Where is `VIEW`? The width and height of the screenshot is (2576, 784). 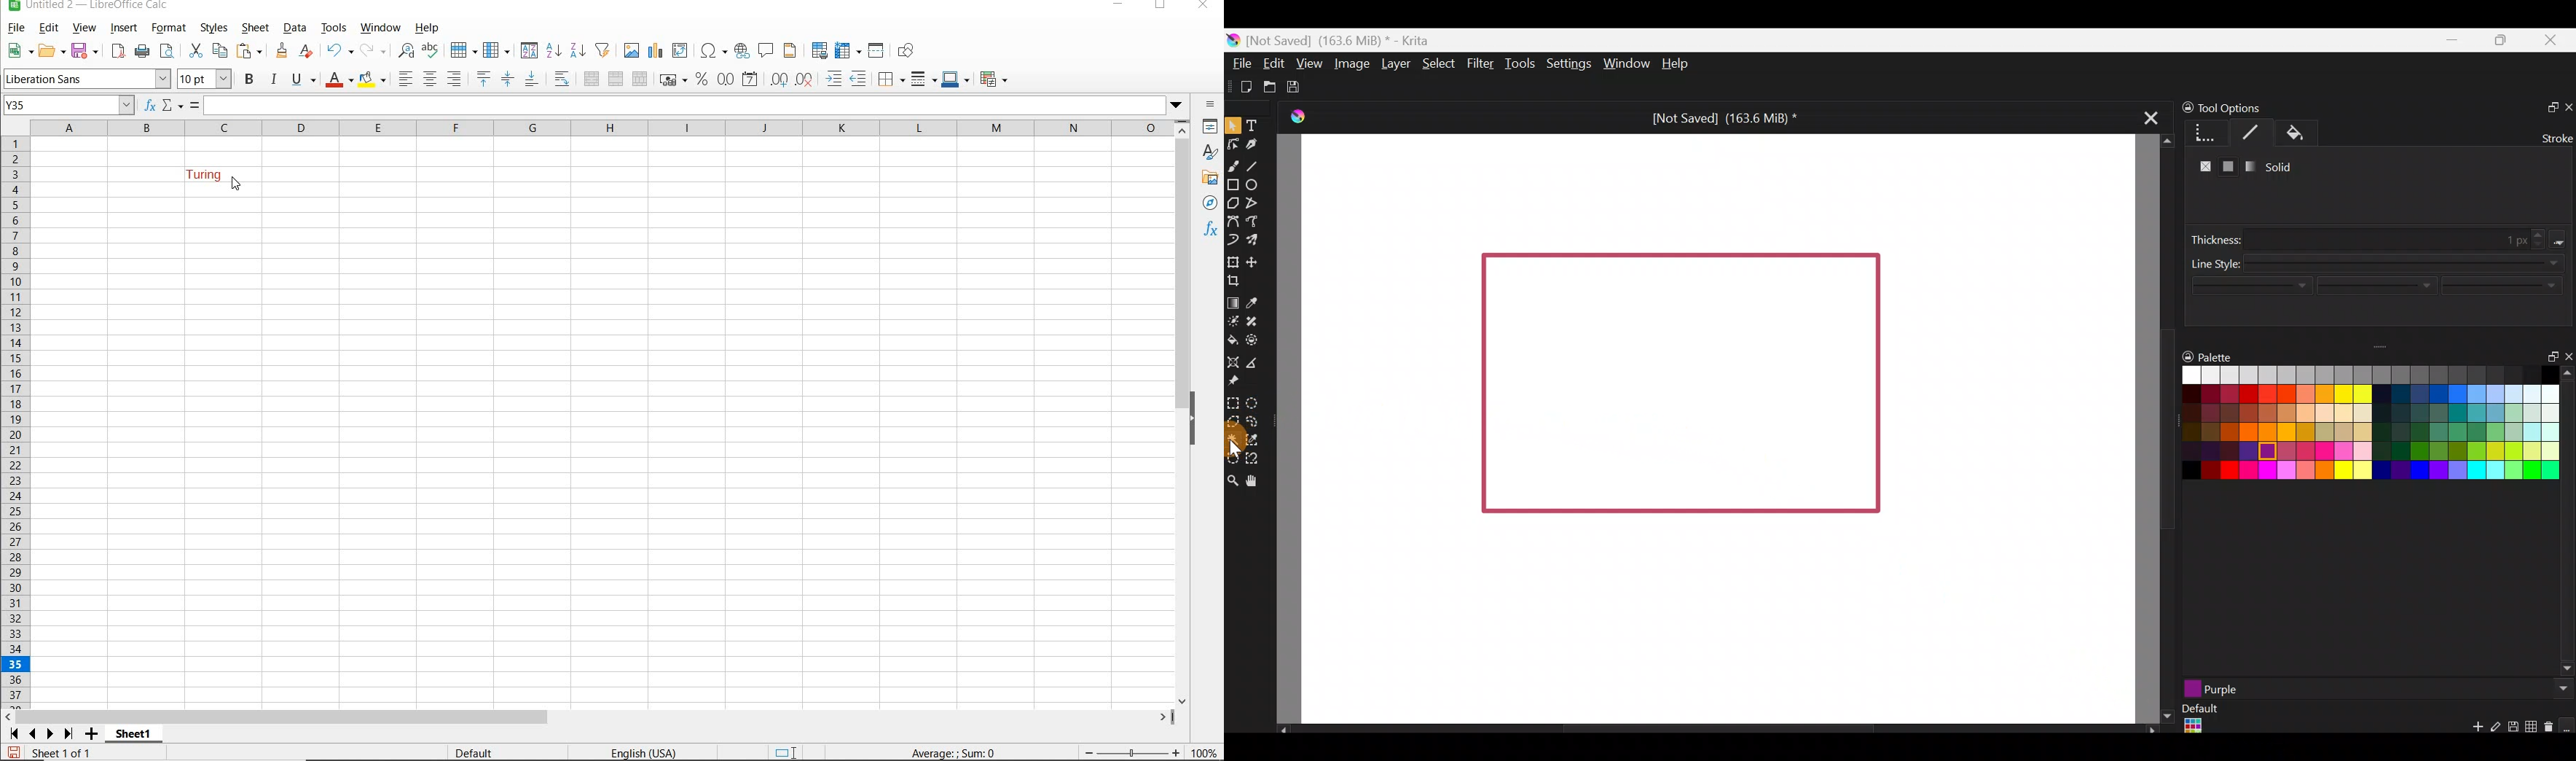 VIEW is located at coordinates (85, 28).